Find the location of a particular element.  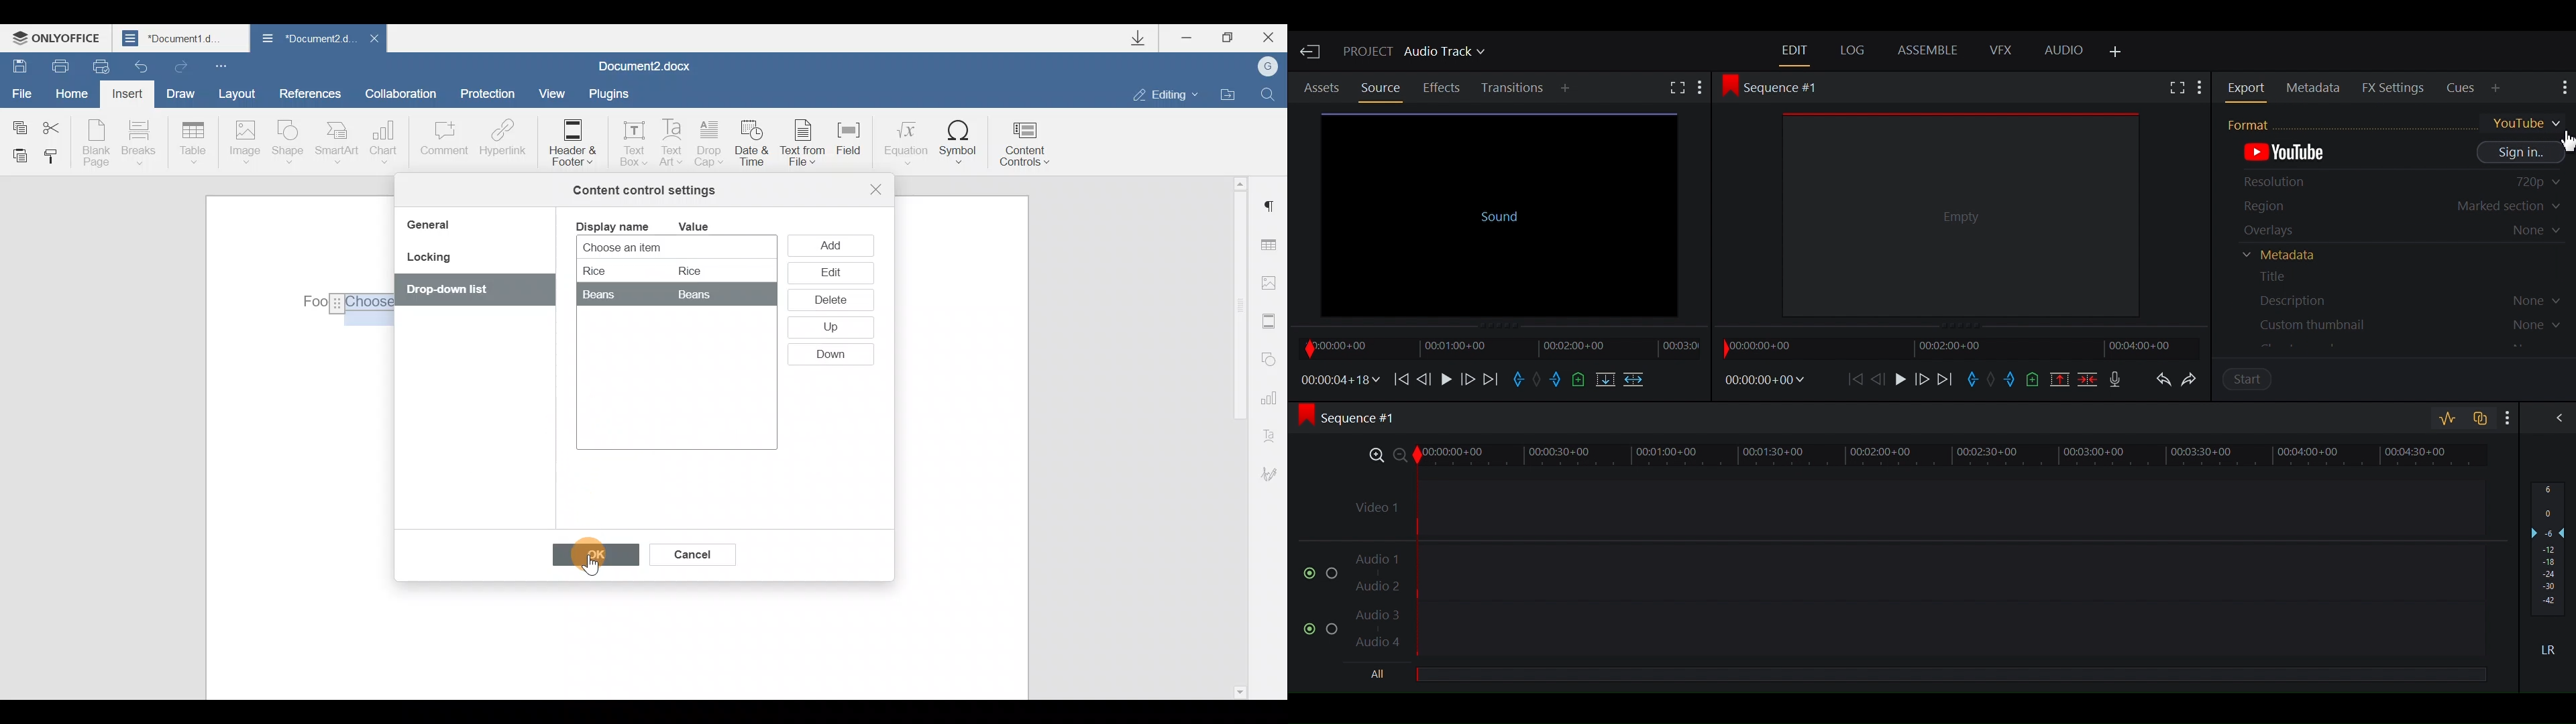

Cut is located at coordinates (59, 125).